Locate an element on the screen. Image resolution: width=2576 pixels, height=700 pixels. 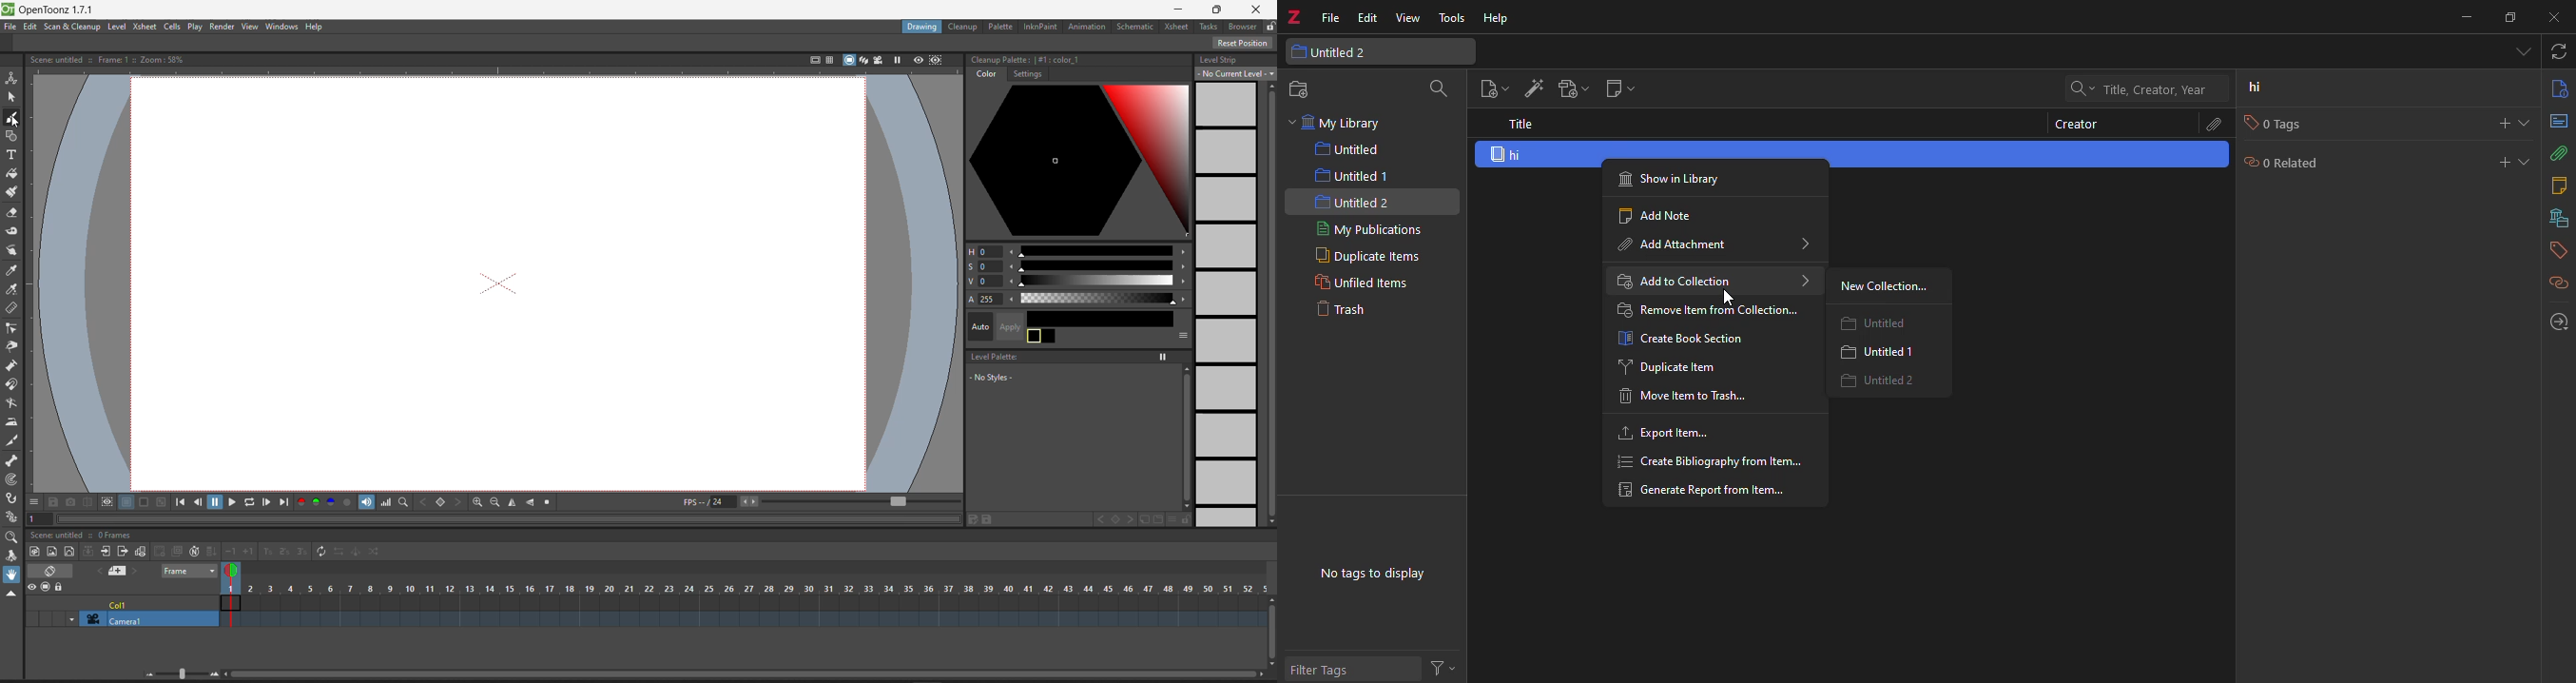
abstract is located at coordinates (2557, 121).